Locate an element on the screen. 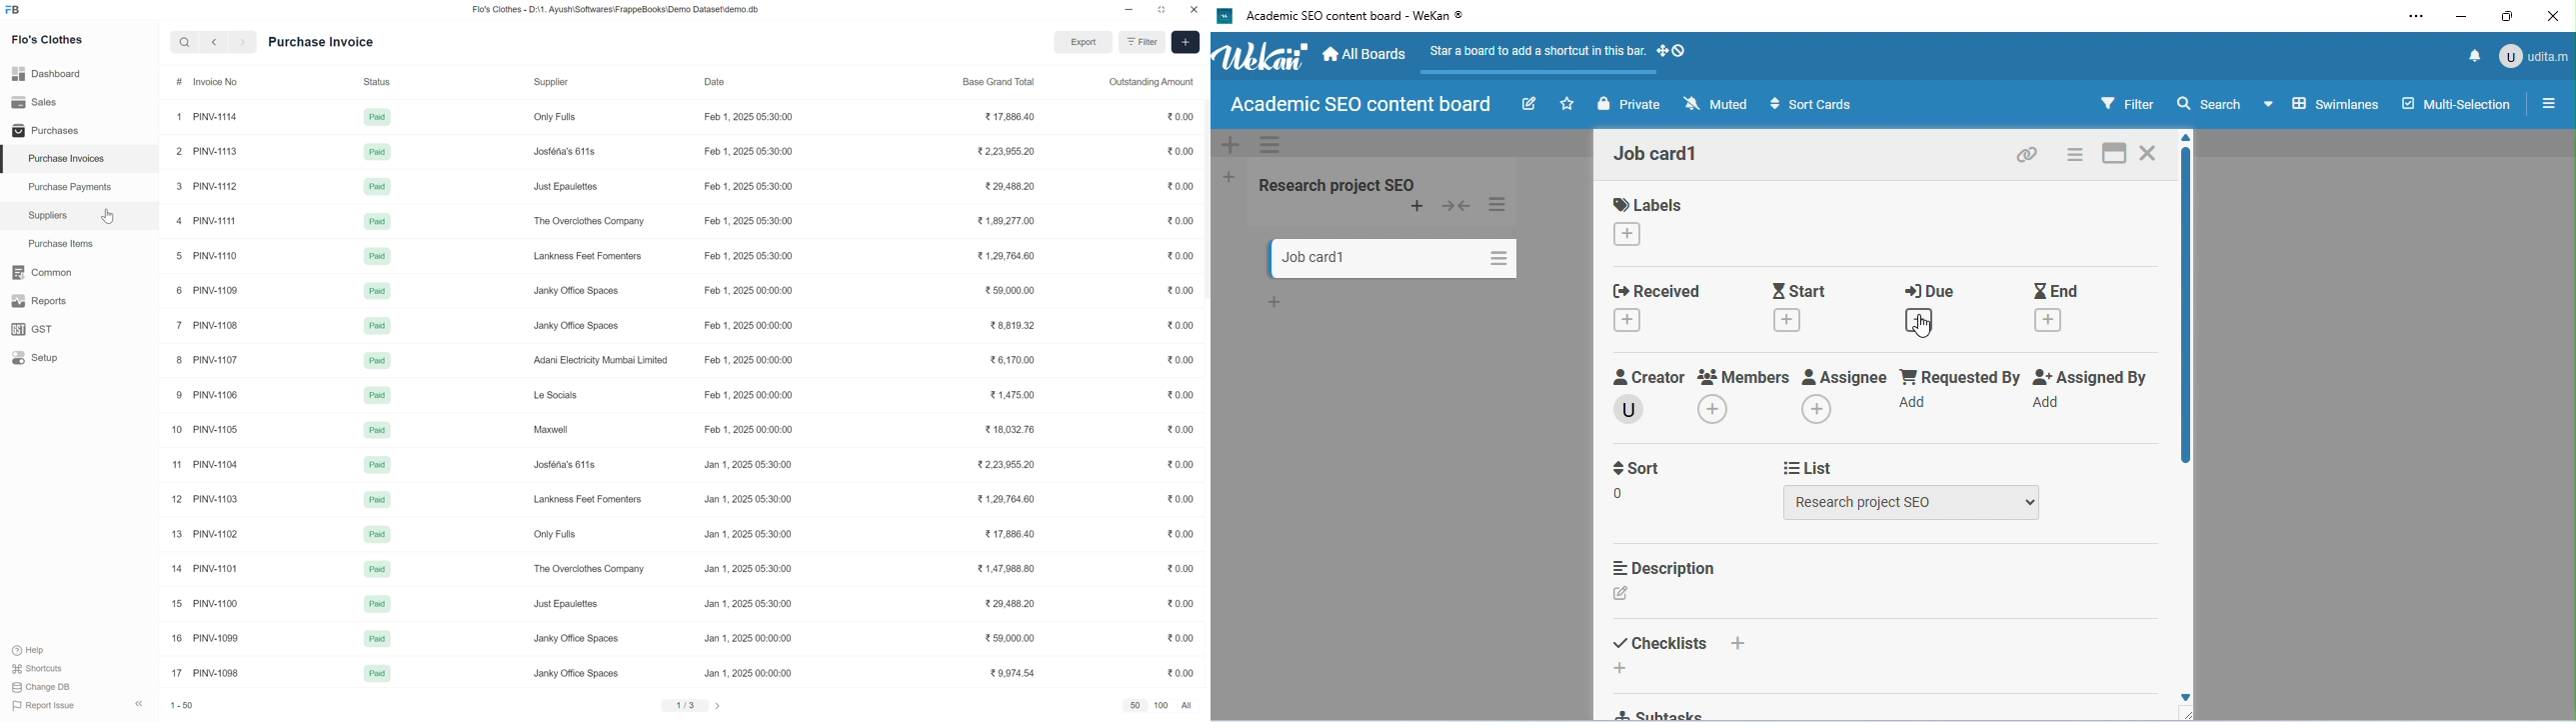 The width and height of the screenshot is (2576, 728). creator is located at coordinates (1646, 375).